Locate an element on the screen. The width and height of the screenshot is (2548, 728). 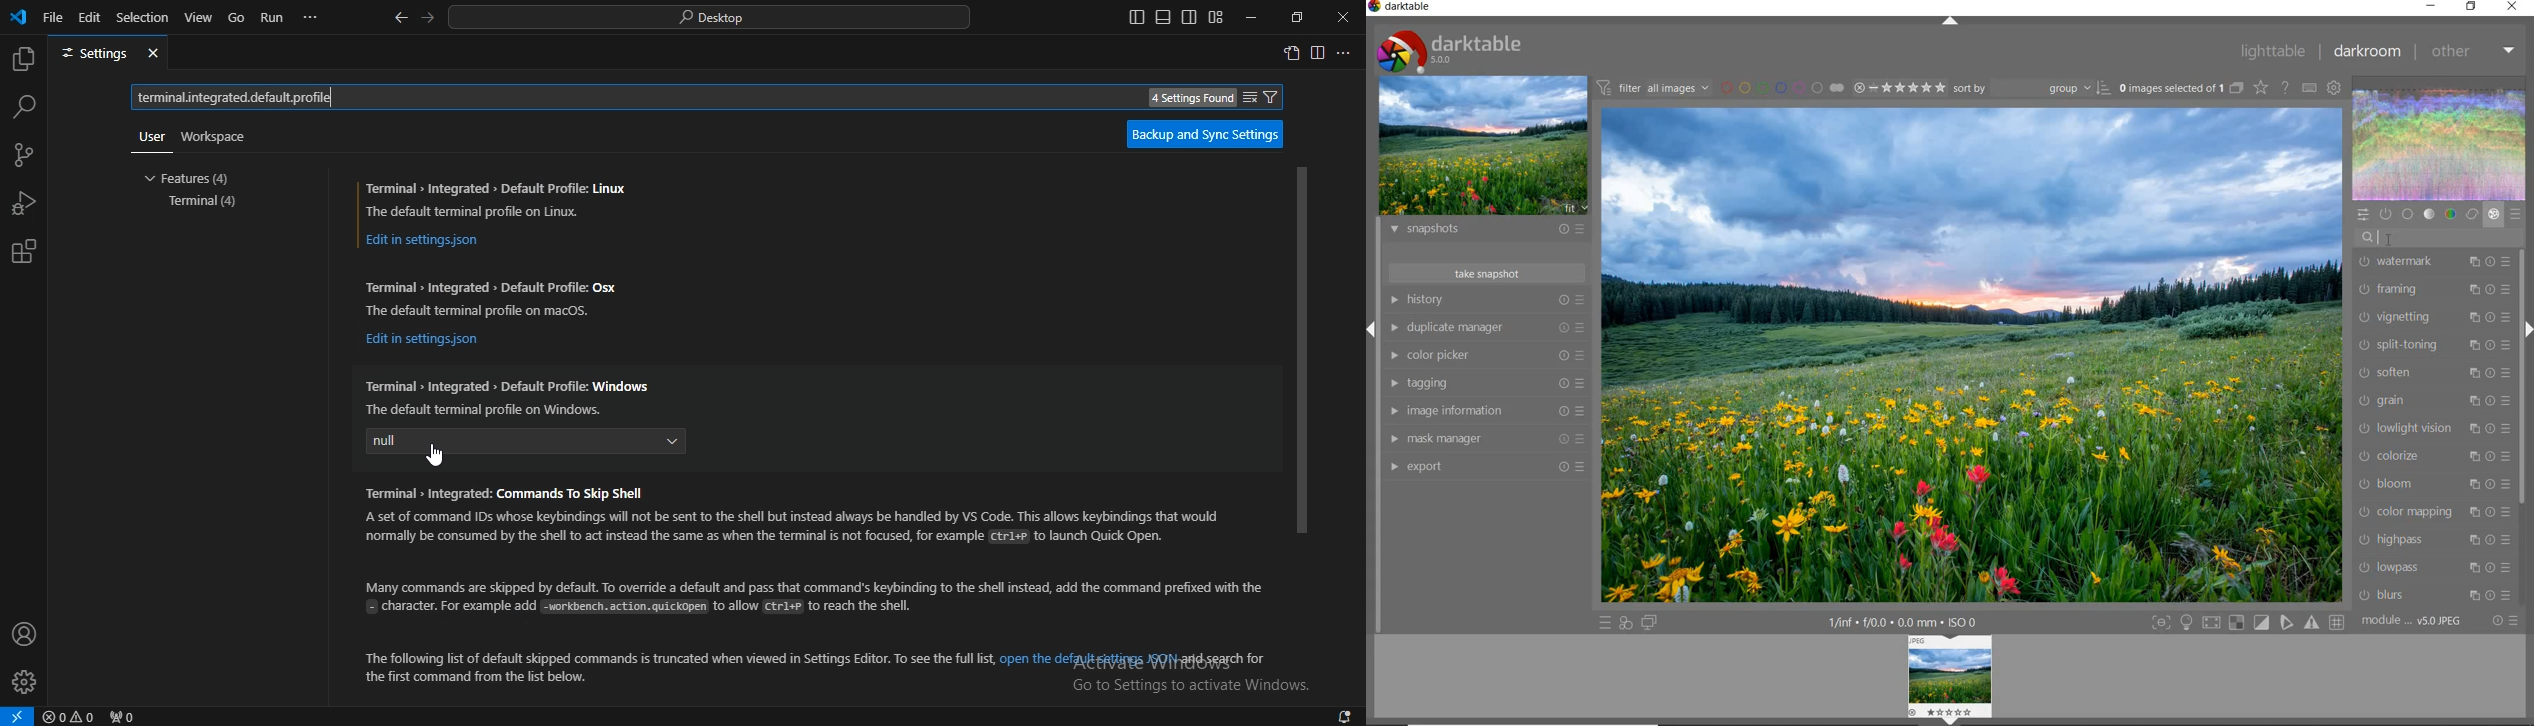
effect is located at coordinates (2493, 216).